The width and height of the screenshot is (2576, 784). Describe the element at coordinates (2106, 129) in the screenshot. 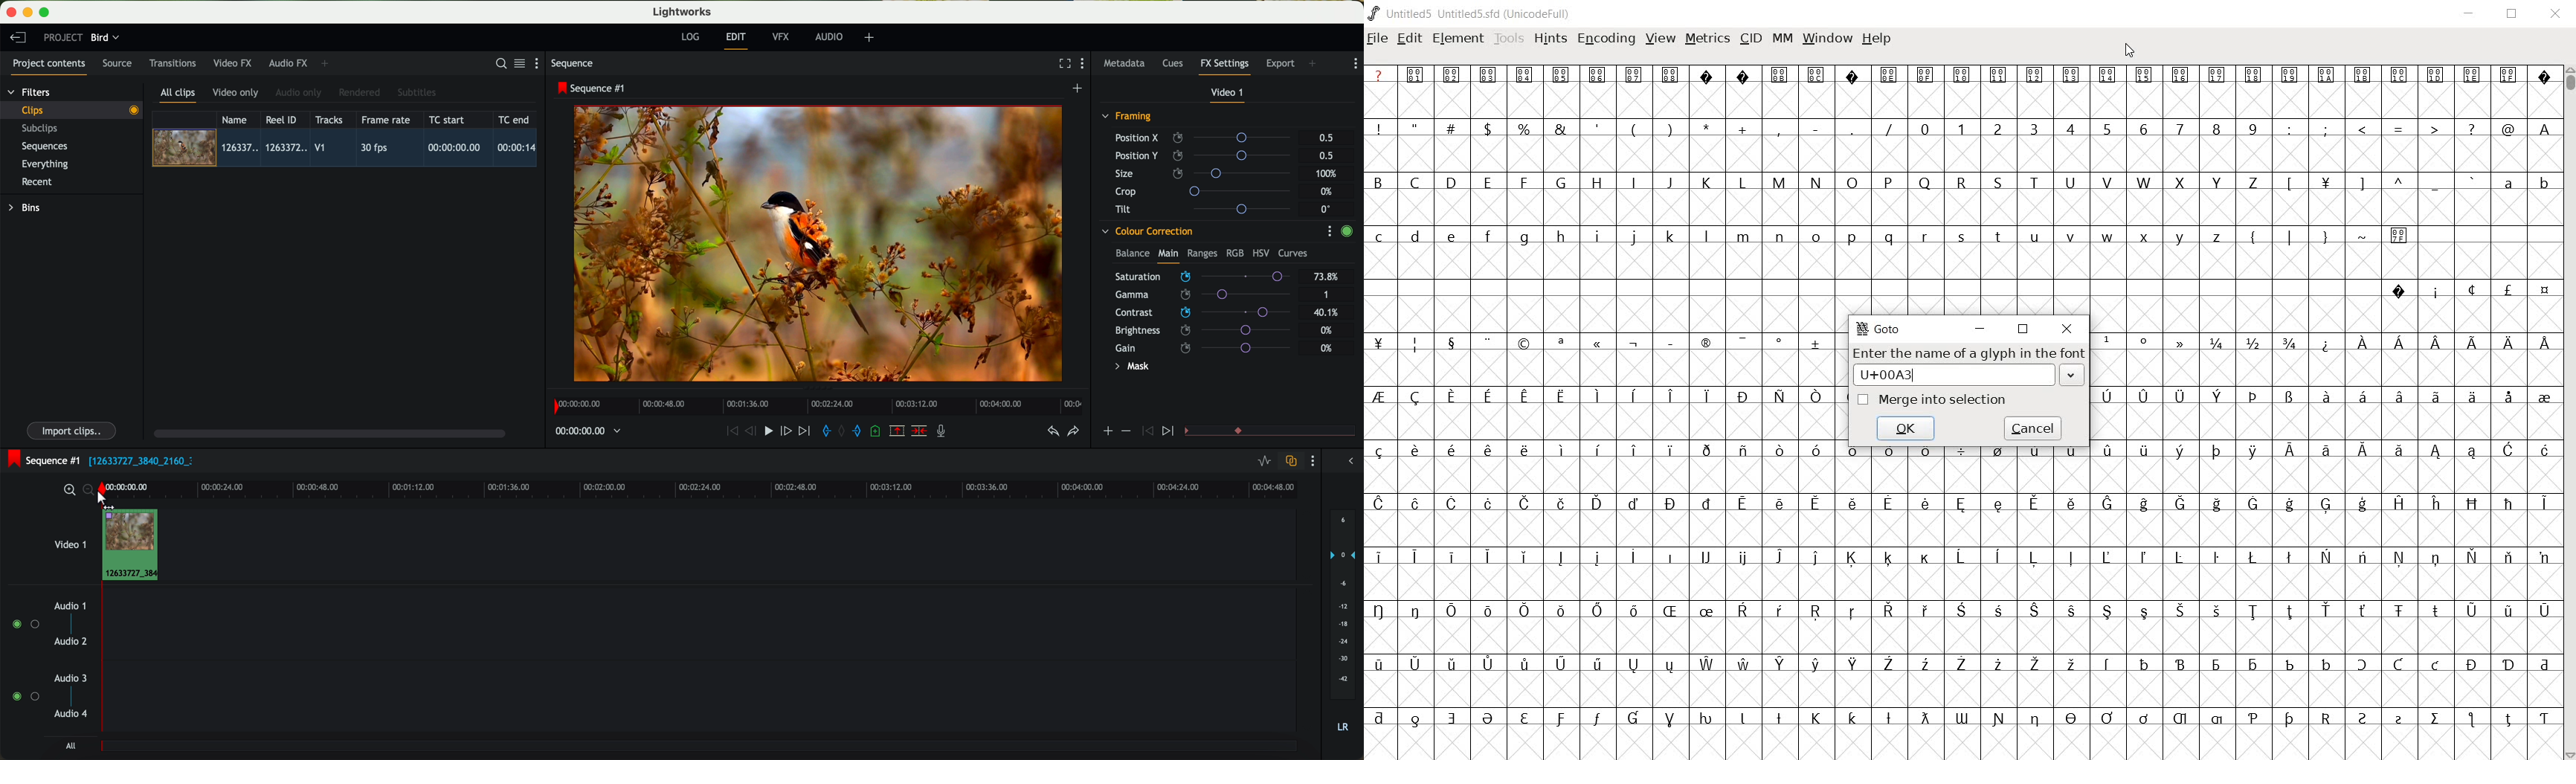

I see `5` at that location.